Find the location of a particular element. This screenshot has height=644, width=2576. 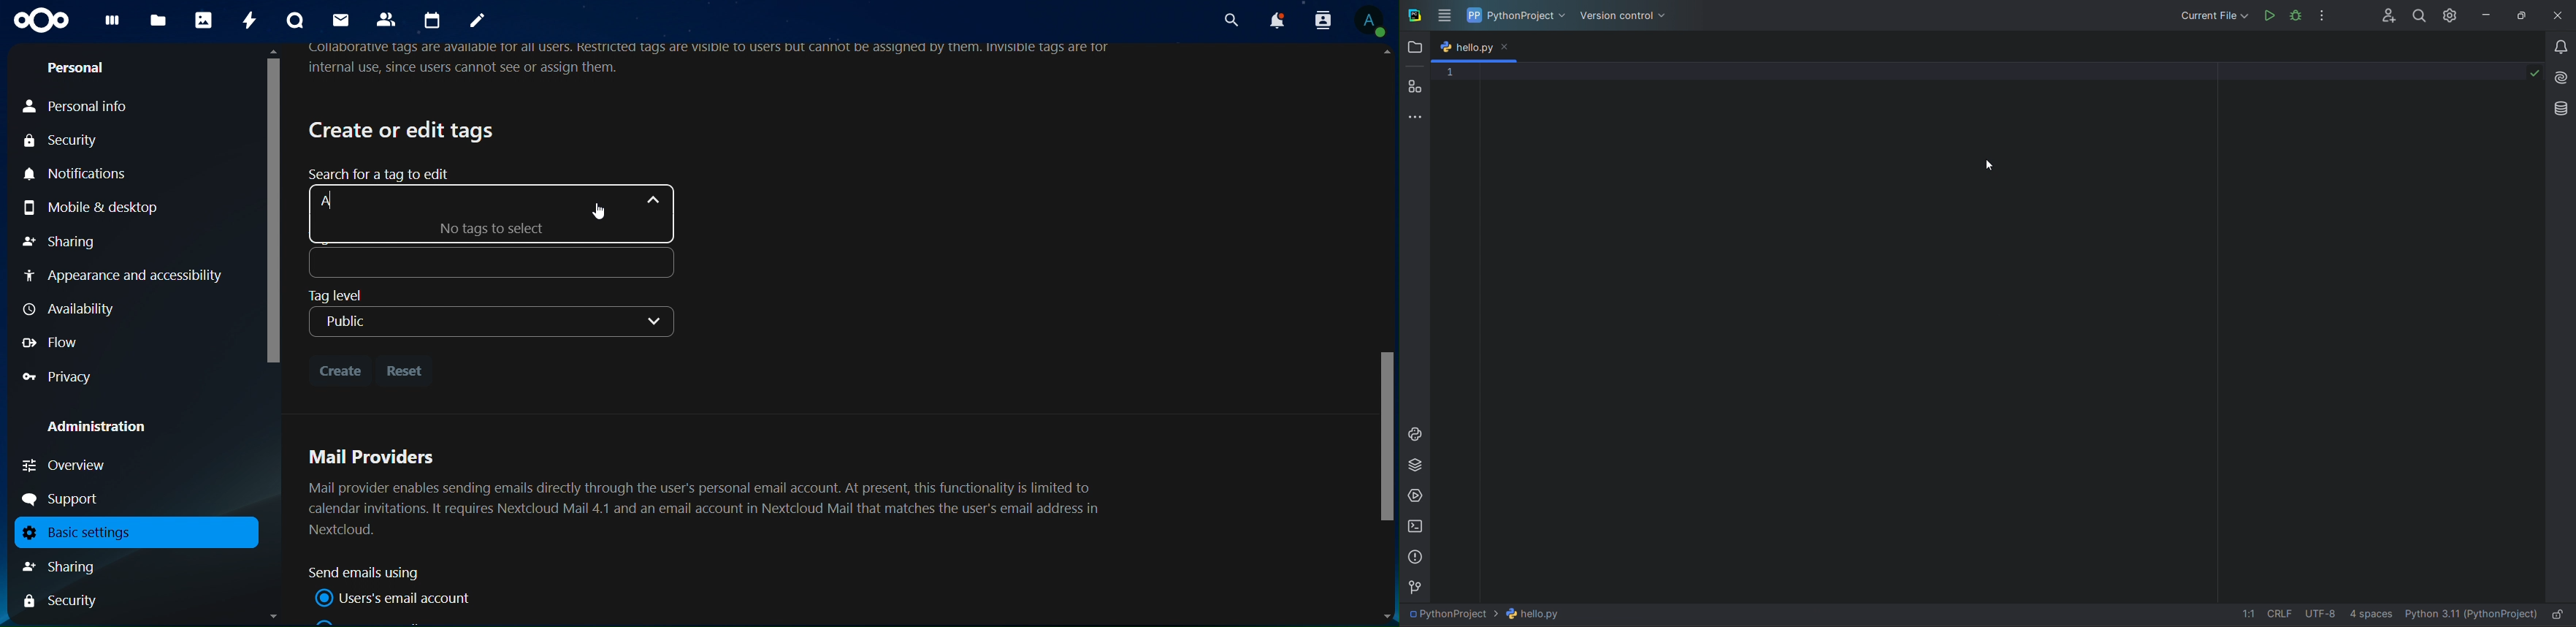

overview is located at coordinates (66, 465).